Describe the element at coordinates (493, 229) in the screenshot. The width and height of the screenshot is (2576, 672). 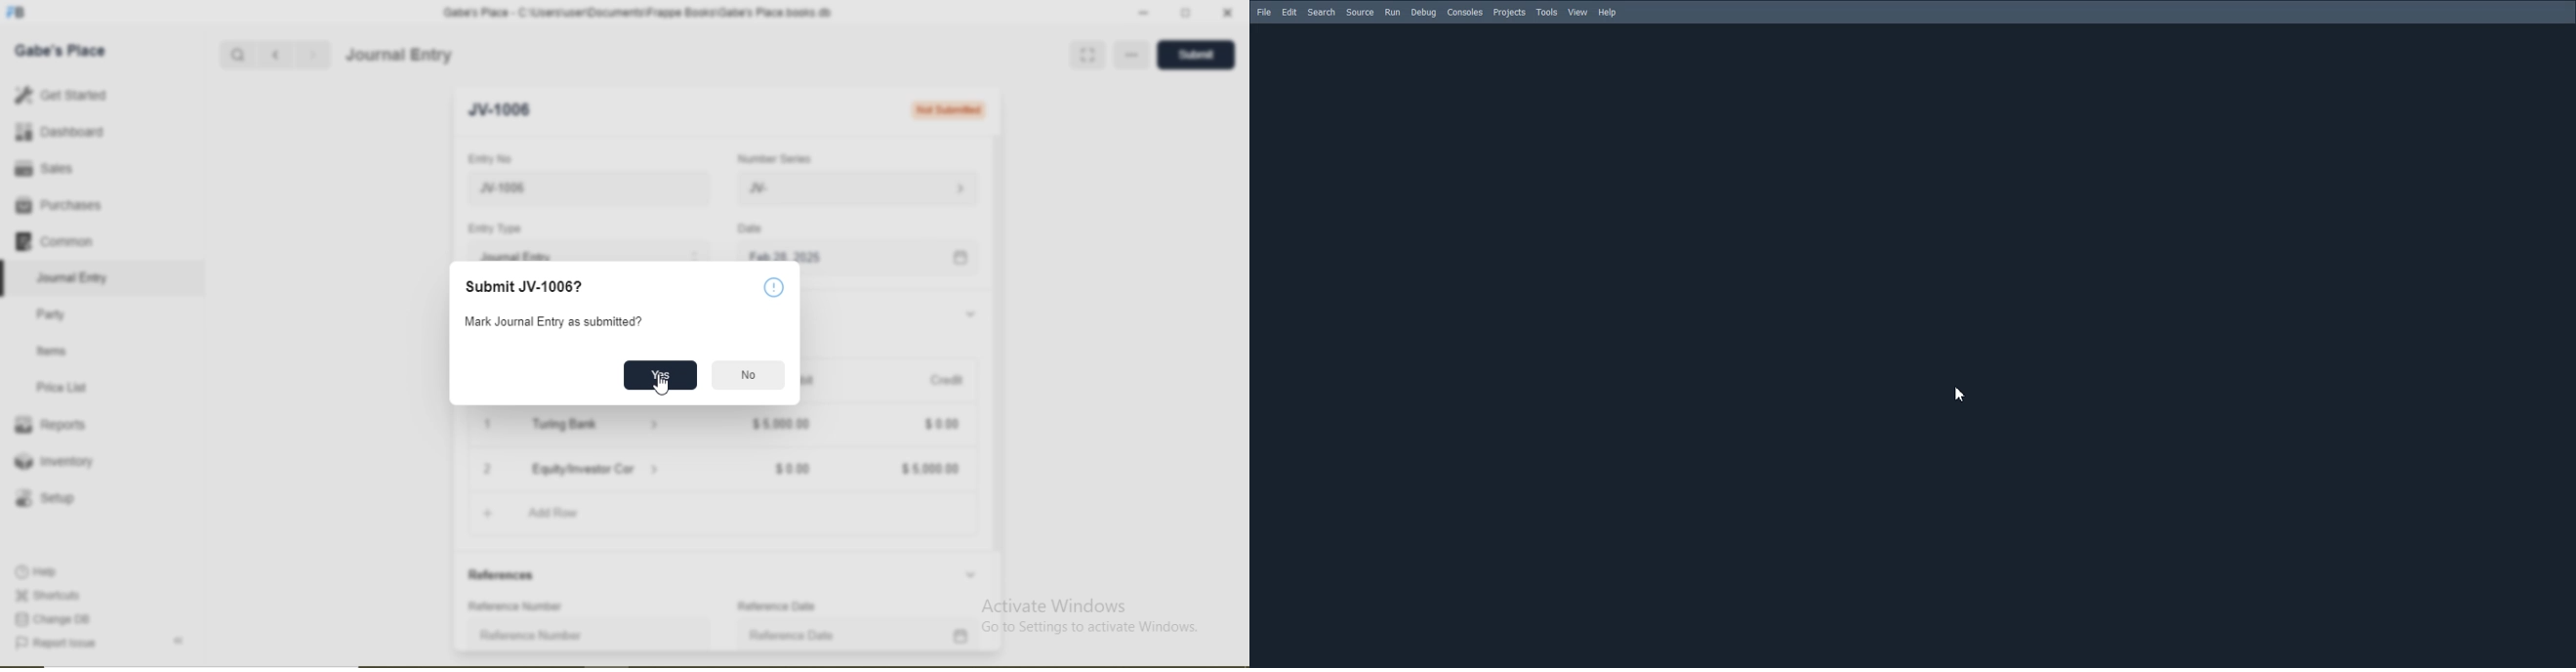
I see `Entry Type` at that location.